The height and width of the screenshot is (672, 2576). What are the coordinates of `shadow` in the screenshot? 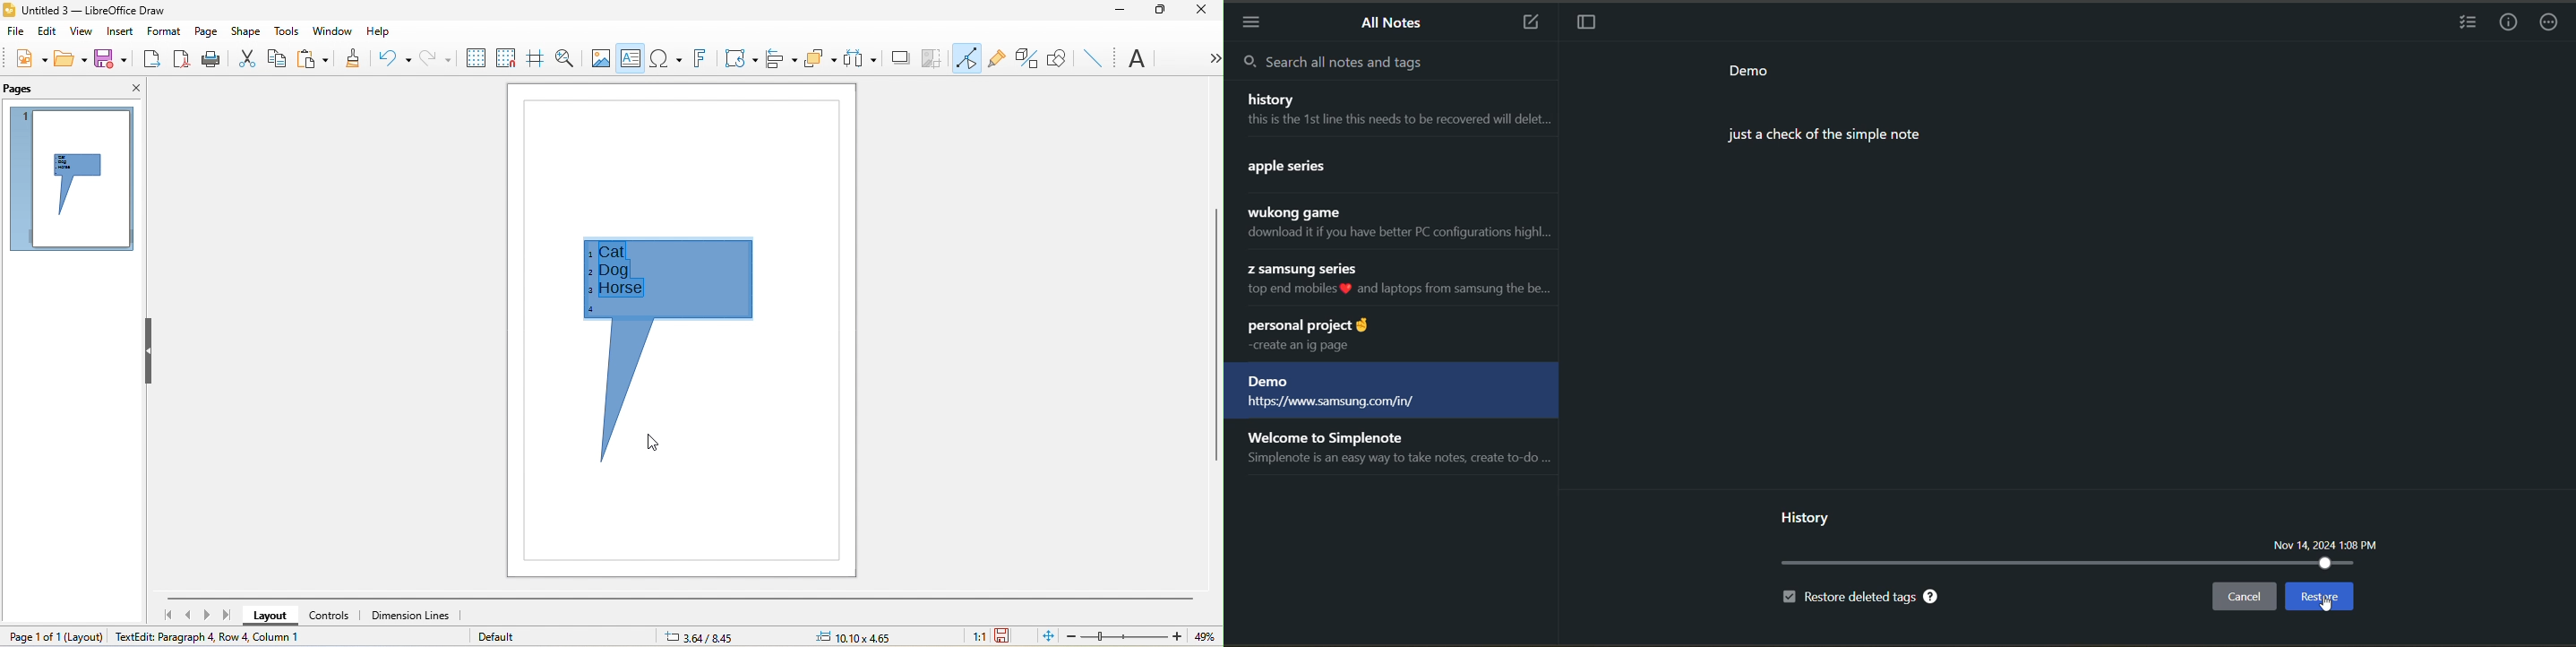 It's located at (899, 61).